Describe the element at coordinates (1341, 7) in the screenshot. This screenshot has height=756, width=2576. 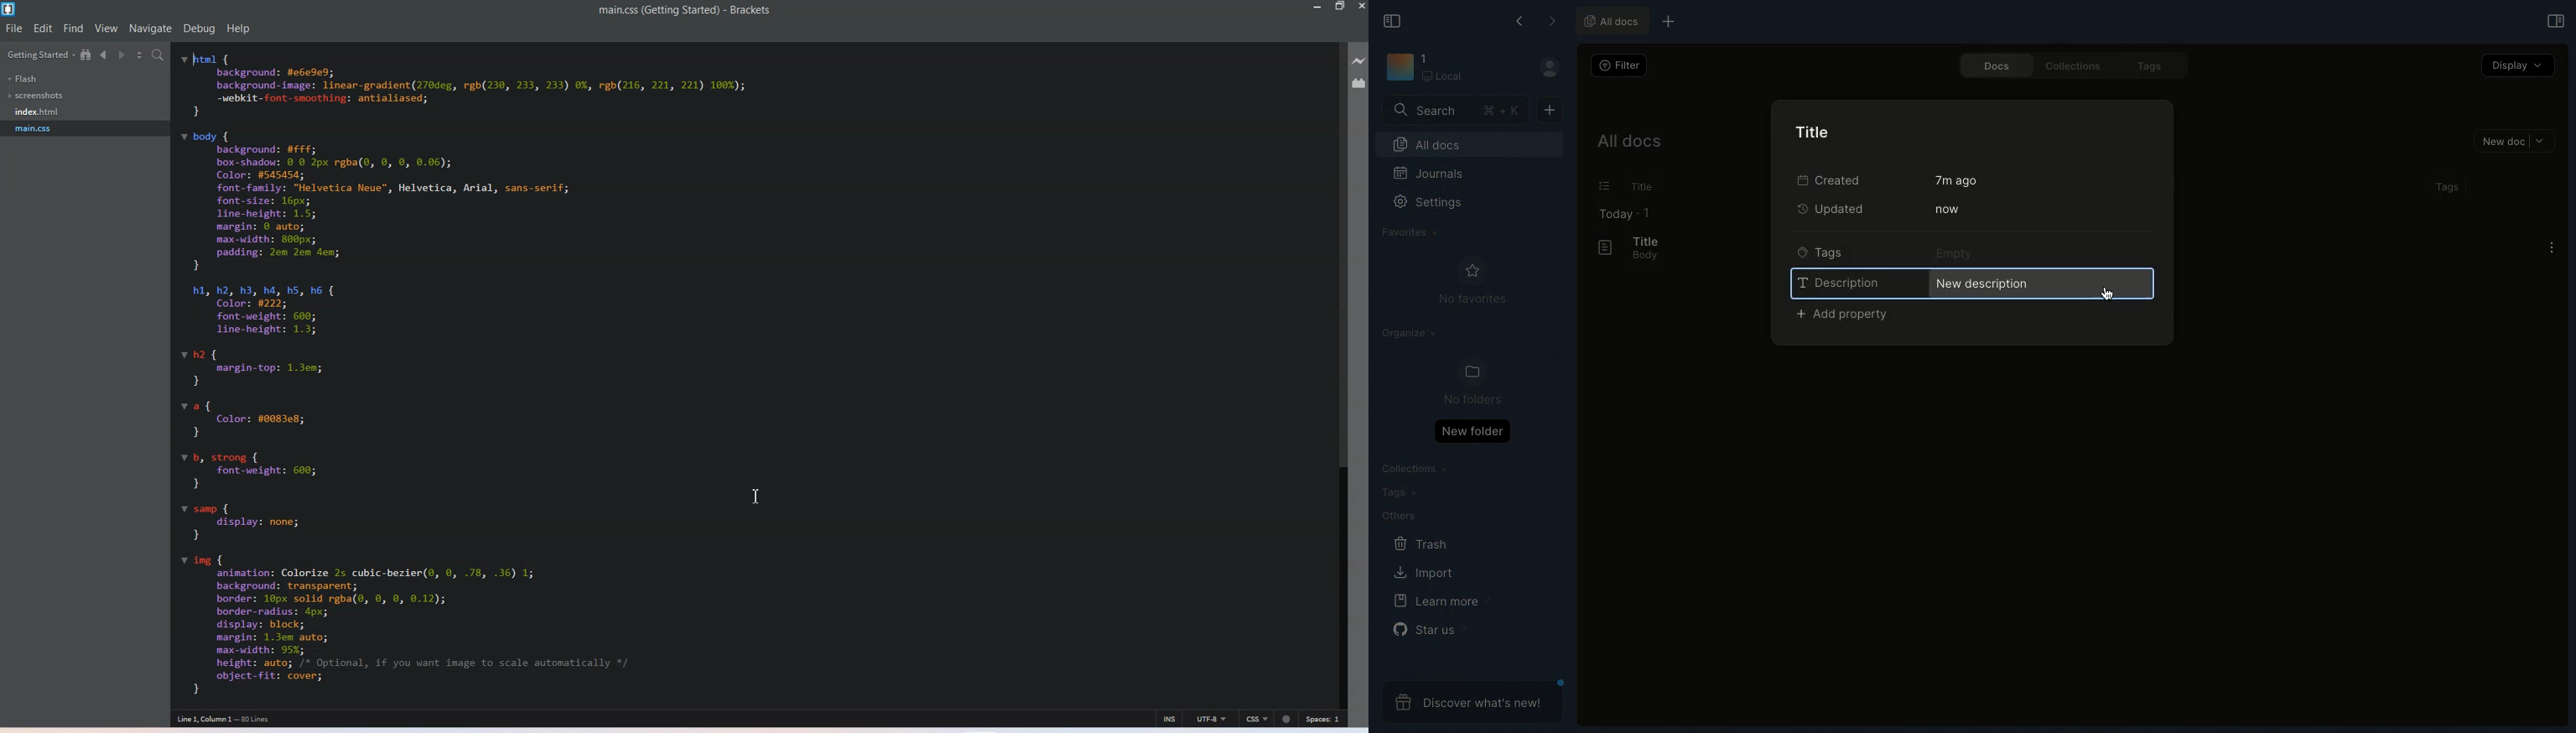
I see `Maximize` at that location.